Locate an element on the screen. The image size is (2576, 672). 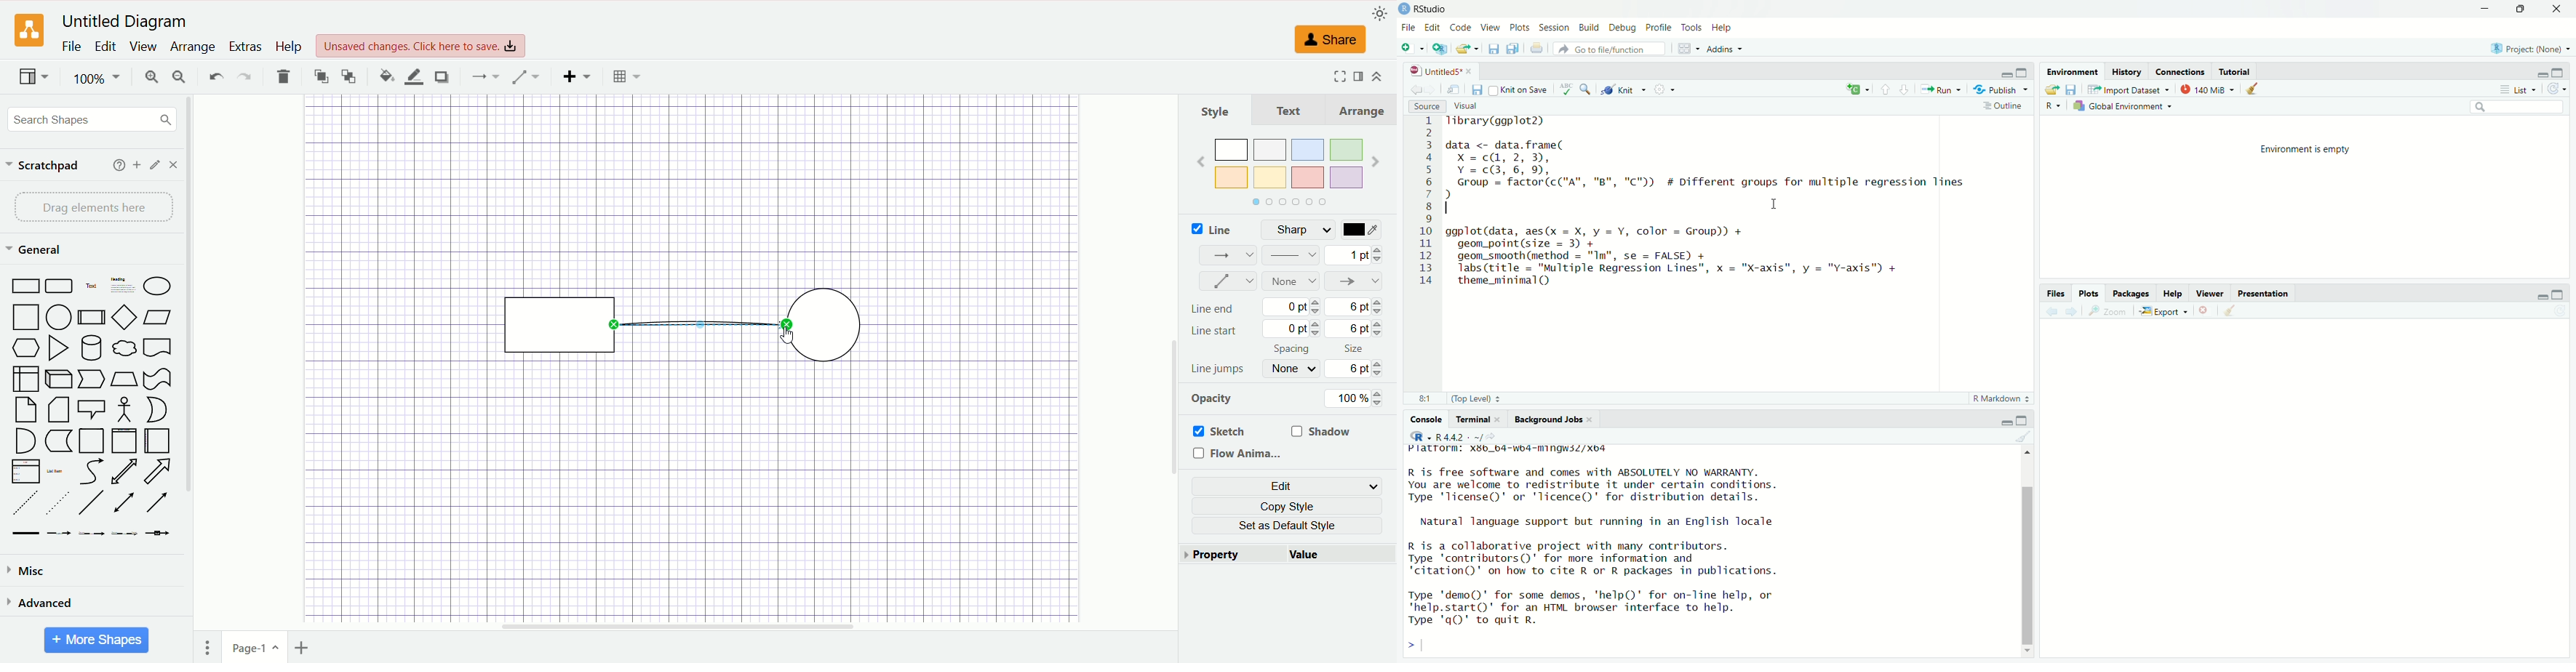
minimise is located at coordinates (2530, 293).